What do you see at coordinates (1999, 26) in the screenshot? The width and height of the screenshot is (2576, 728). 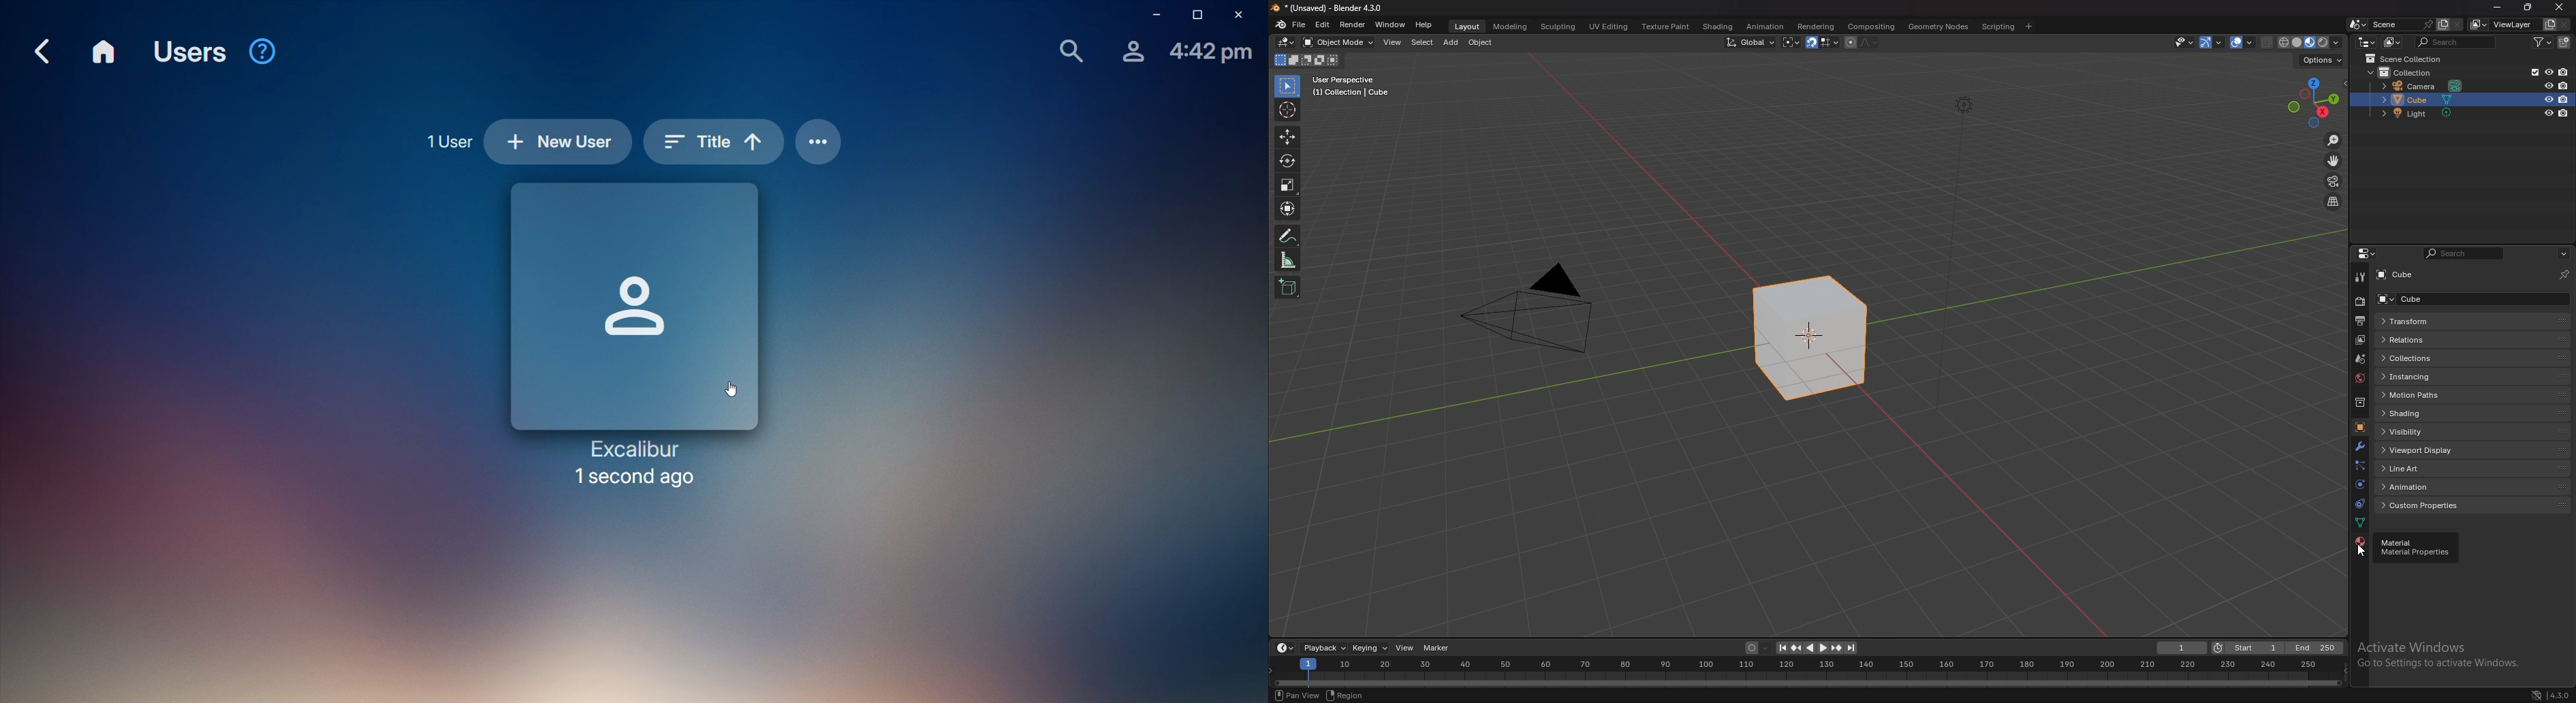 I see `scripting` at bounding box center [1999, 26].